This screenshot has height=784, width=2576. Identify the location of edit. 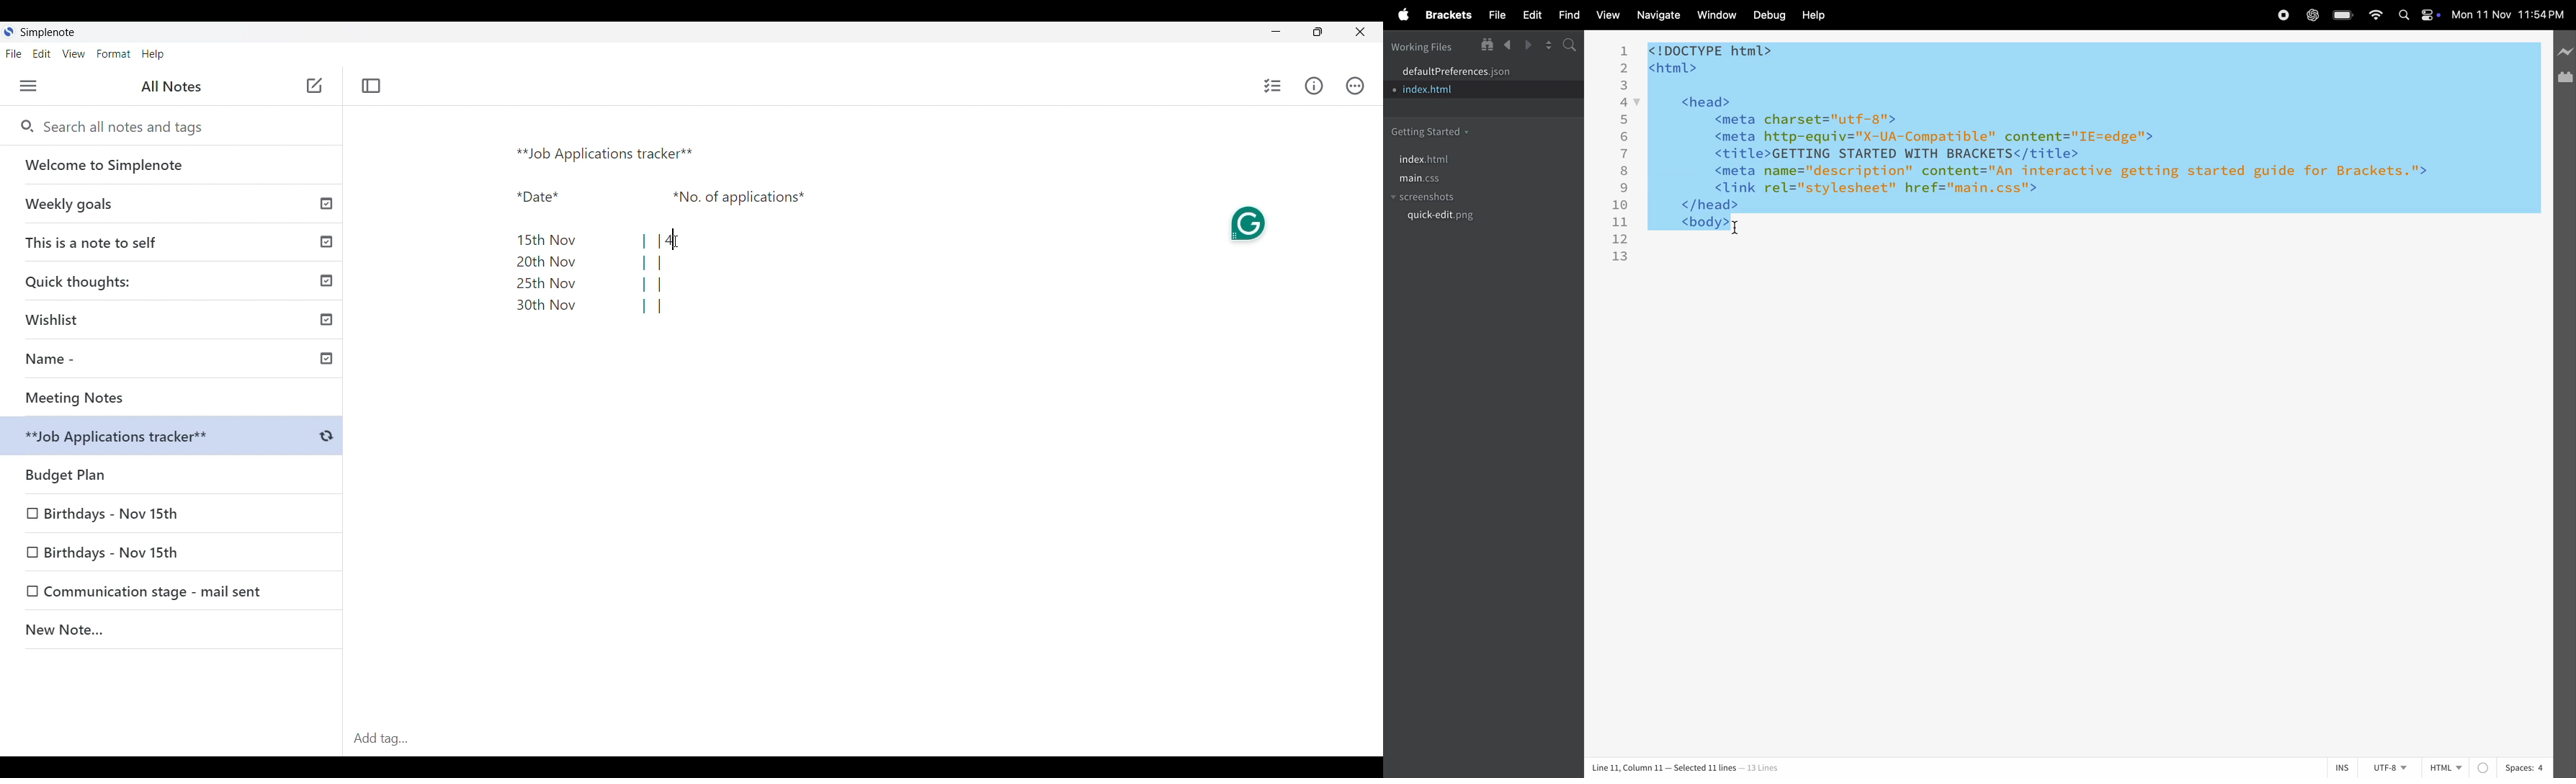
(1534, 15).